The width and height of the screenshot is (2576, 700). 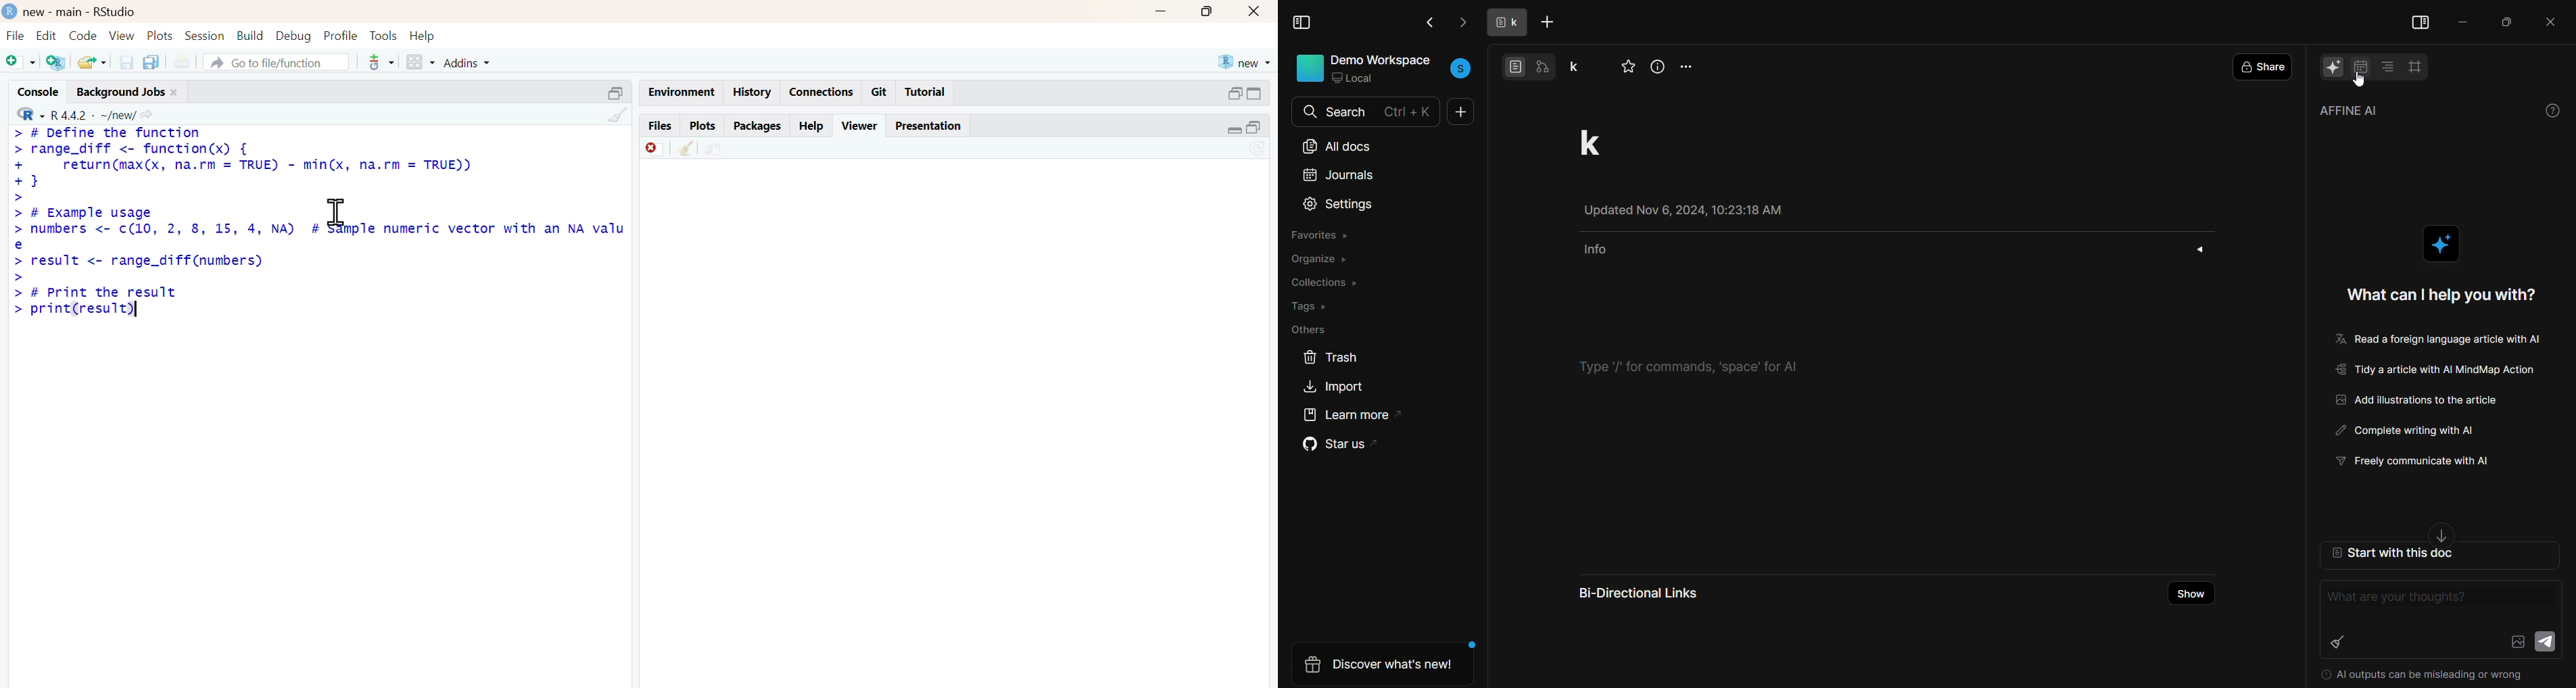 I want to click on files, so click(x=659, y=126).